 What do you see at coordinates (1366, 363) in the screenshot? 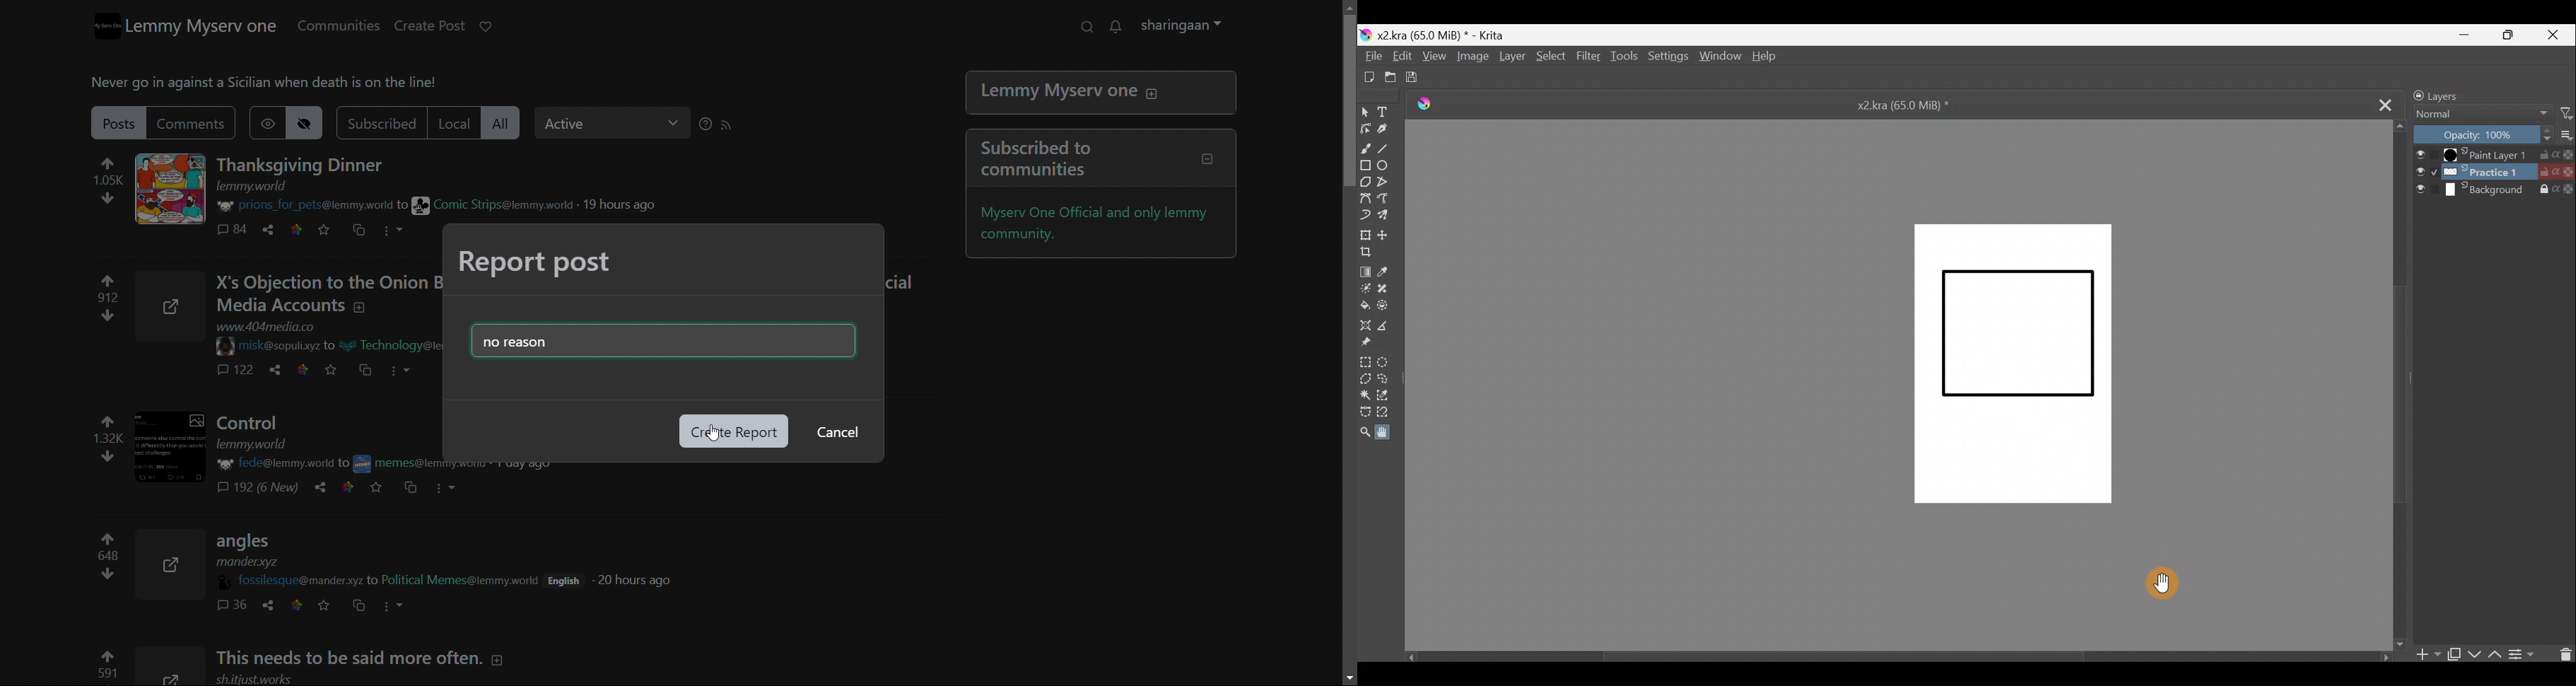
I see `Rectangular selection tool` at bounding box center [1366, 363].